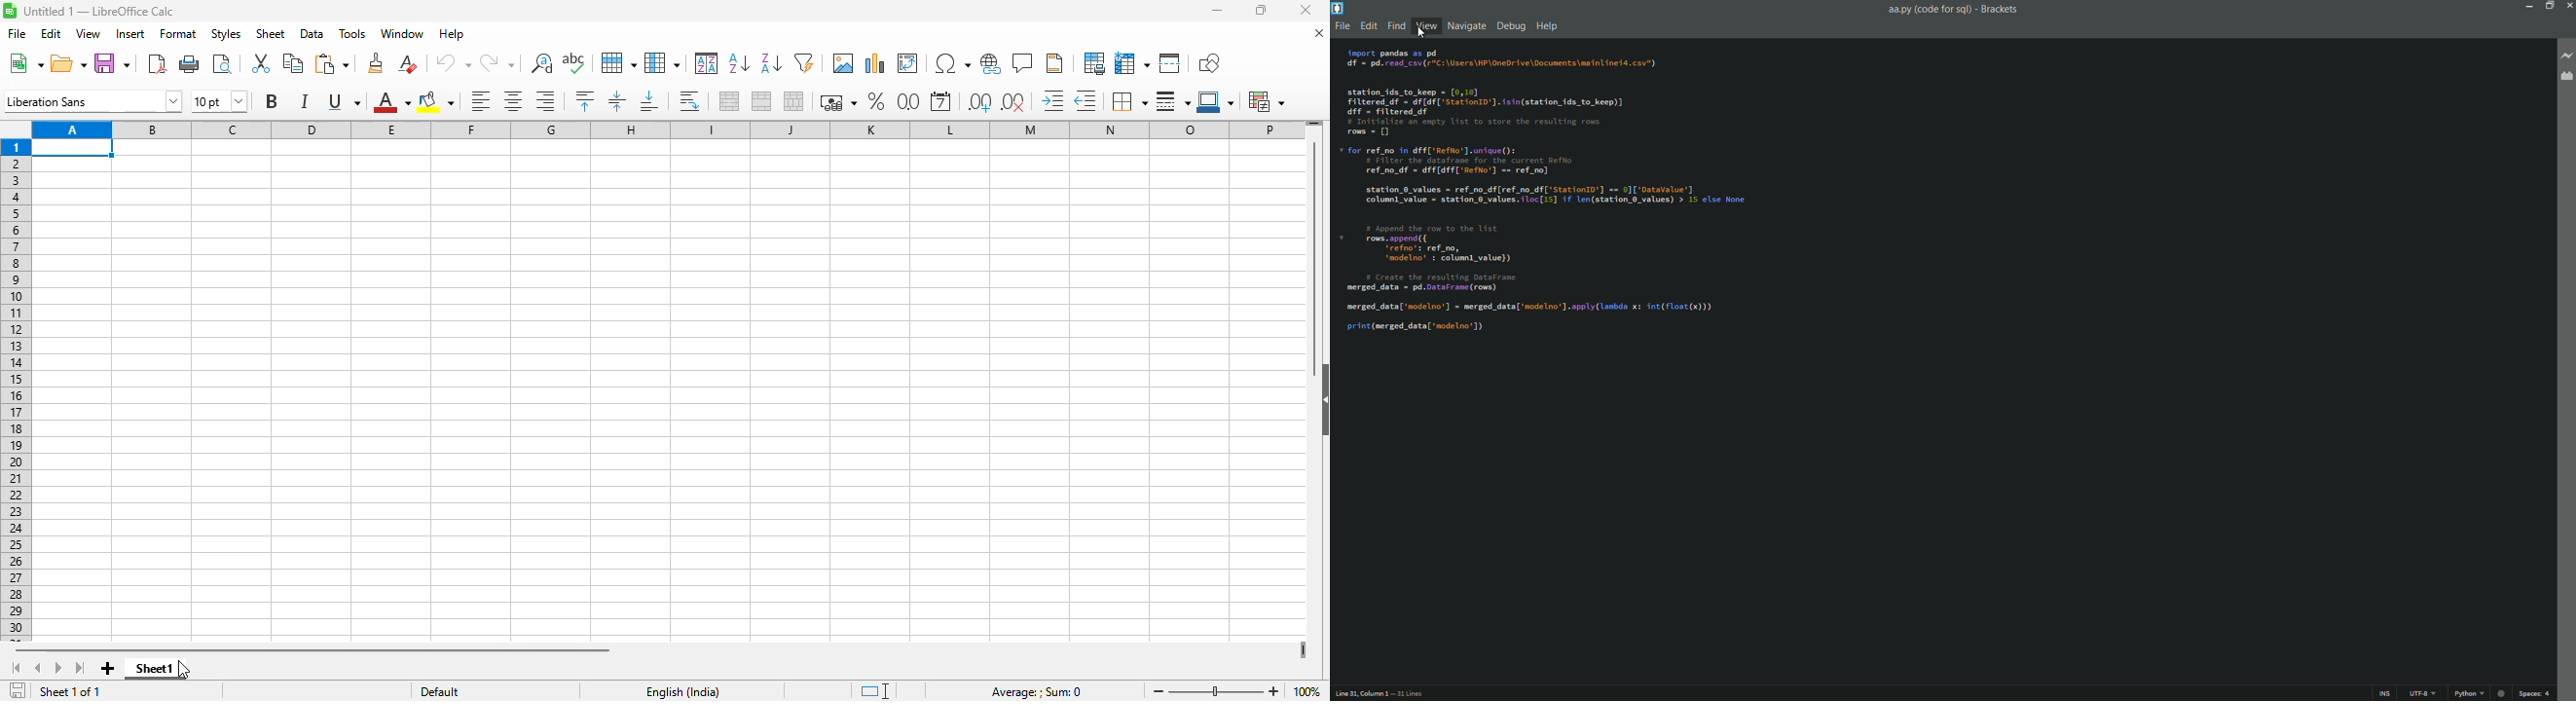 This screenshot has width=2576, height=728. Describe the element at coordinates (616, 101) in the screenshot. I see `center vertically` at that location.